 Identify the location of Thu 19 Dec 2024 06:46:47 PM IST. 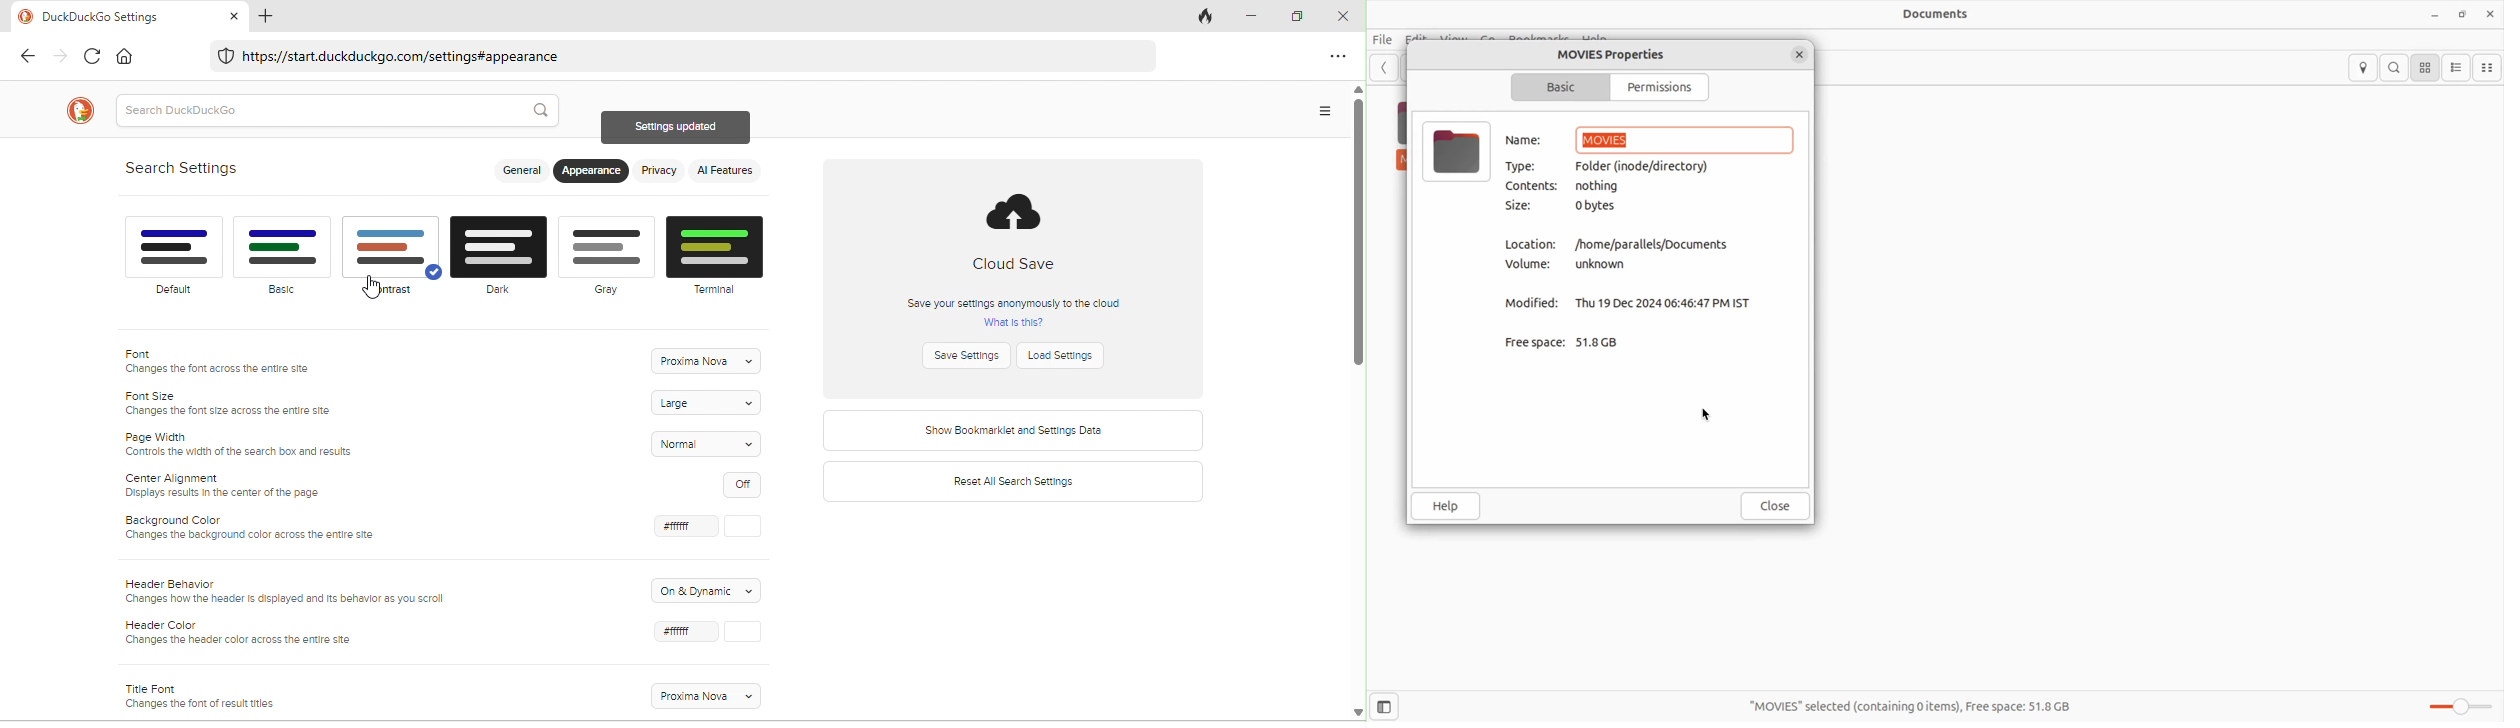
(1668, 302).